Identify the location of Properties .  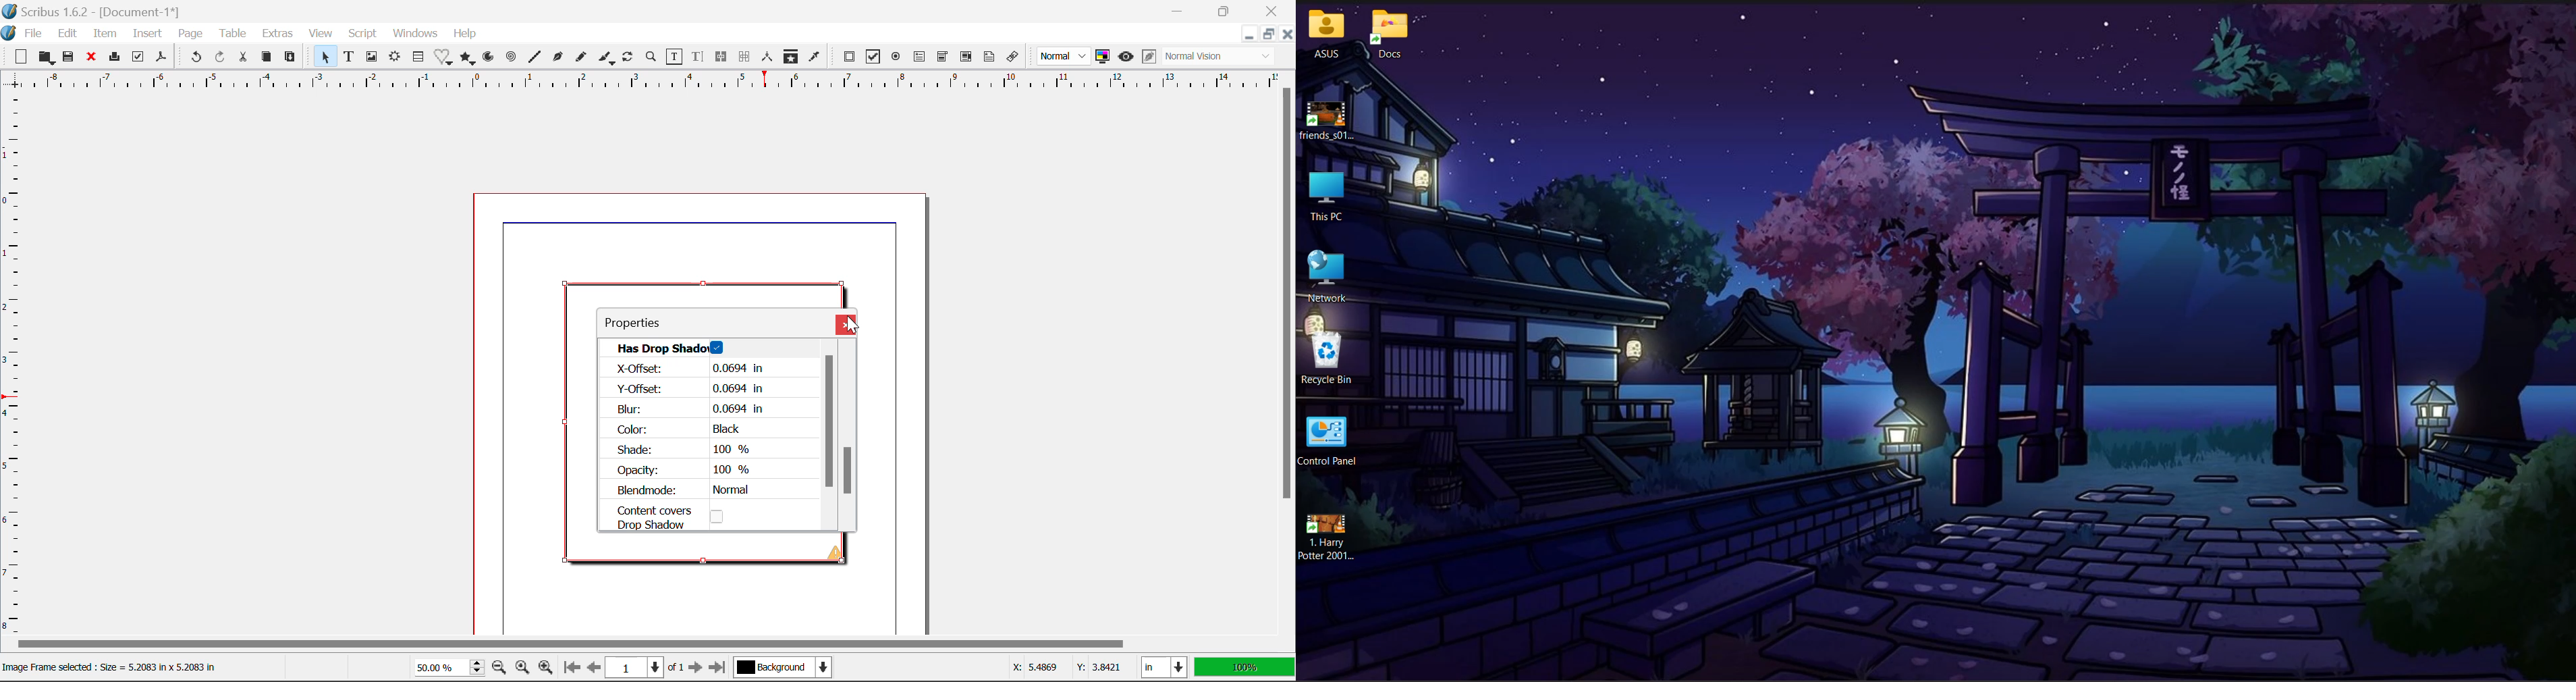
(648, 323).